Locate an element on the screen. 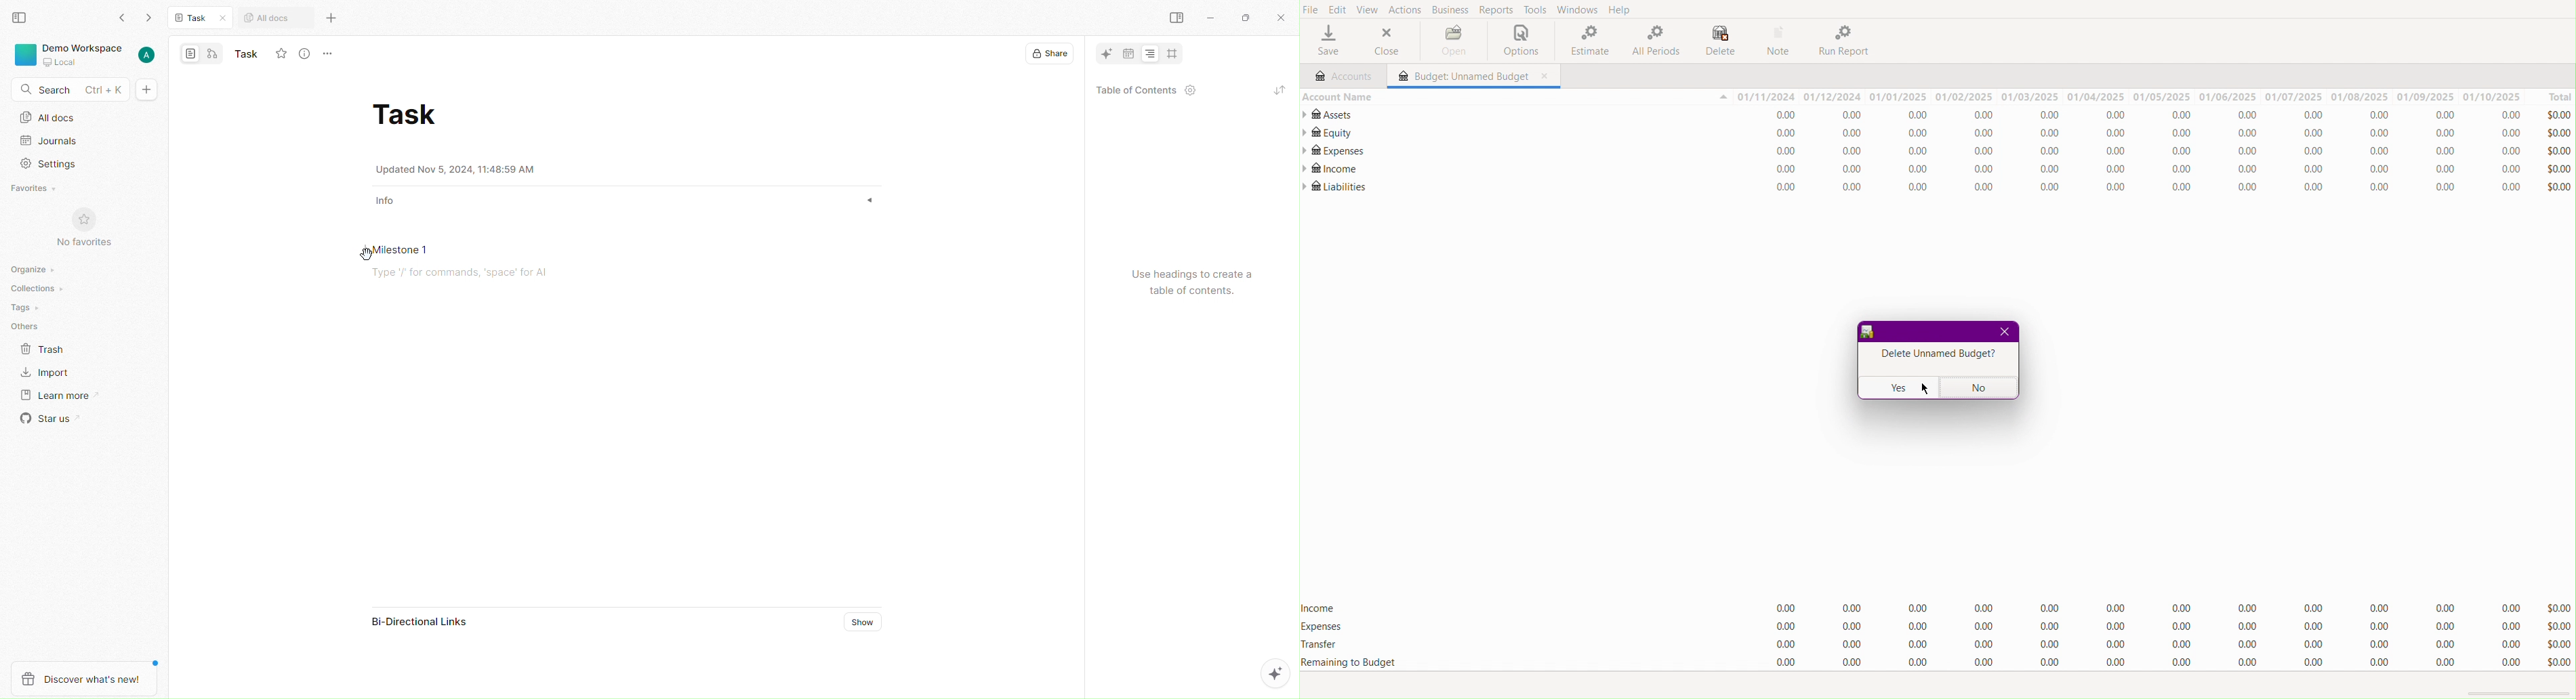 The image size is (2576, 700). refresh is located at coordinates (1275, 89).